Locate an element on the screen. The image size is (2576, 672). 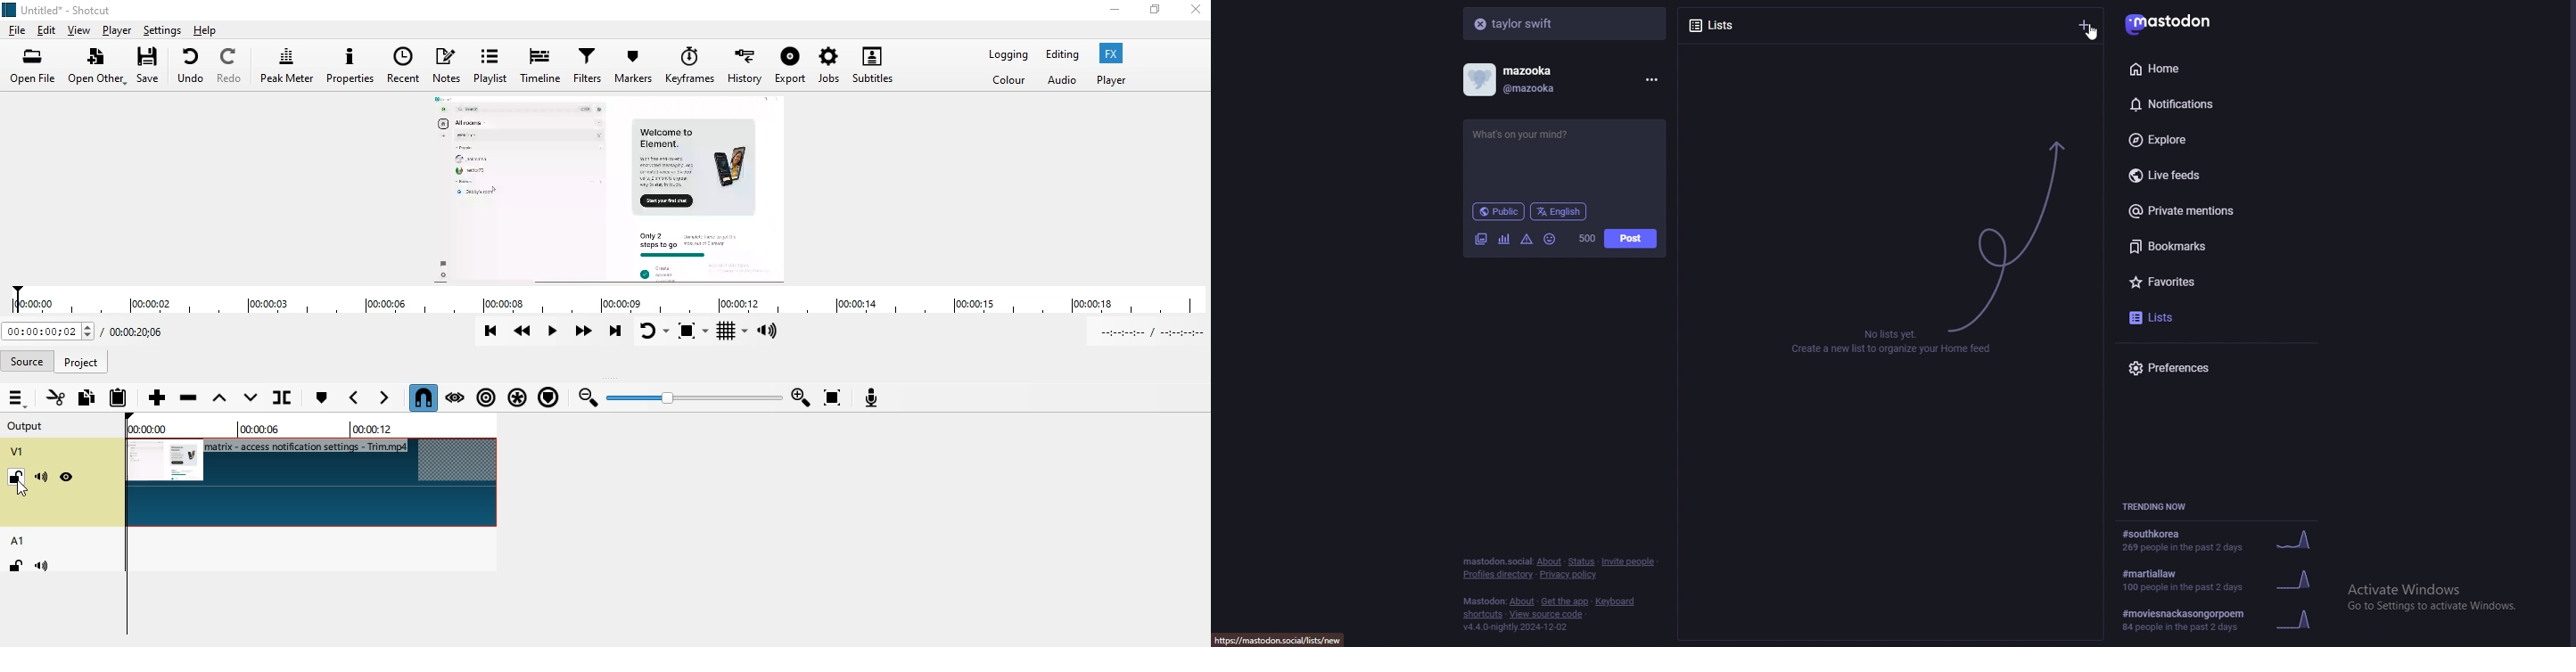
Play quickly forward is located at coordinates (588, 333).